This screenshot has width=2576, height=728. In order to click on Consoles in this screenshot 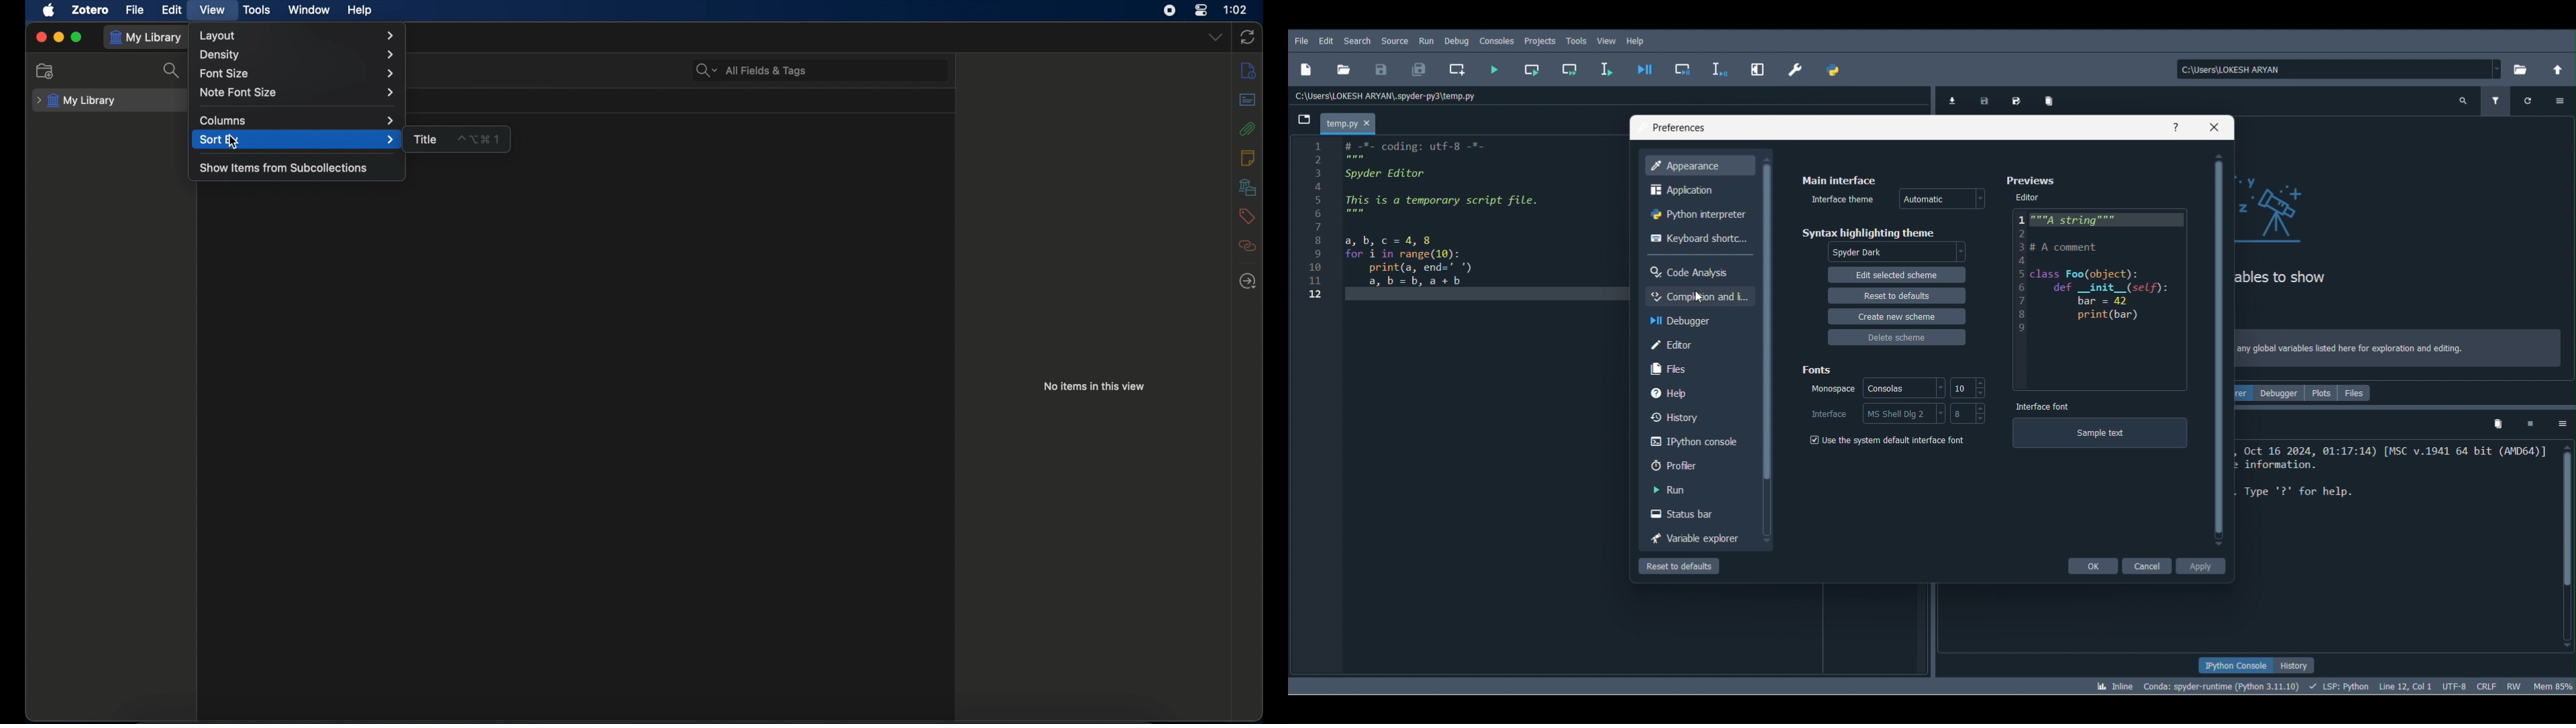, I will do `click(1496, 41)`.